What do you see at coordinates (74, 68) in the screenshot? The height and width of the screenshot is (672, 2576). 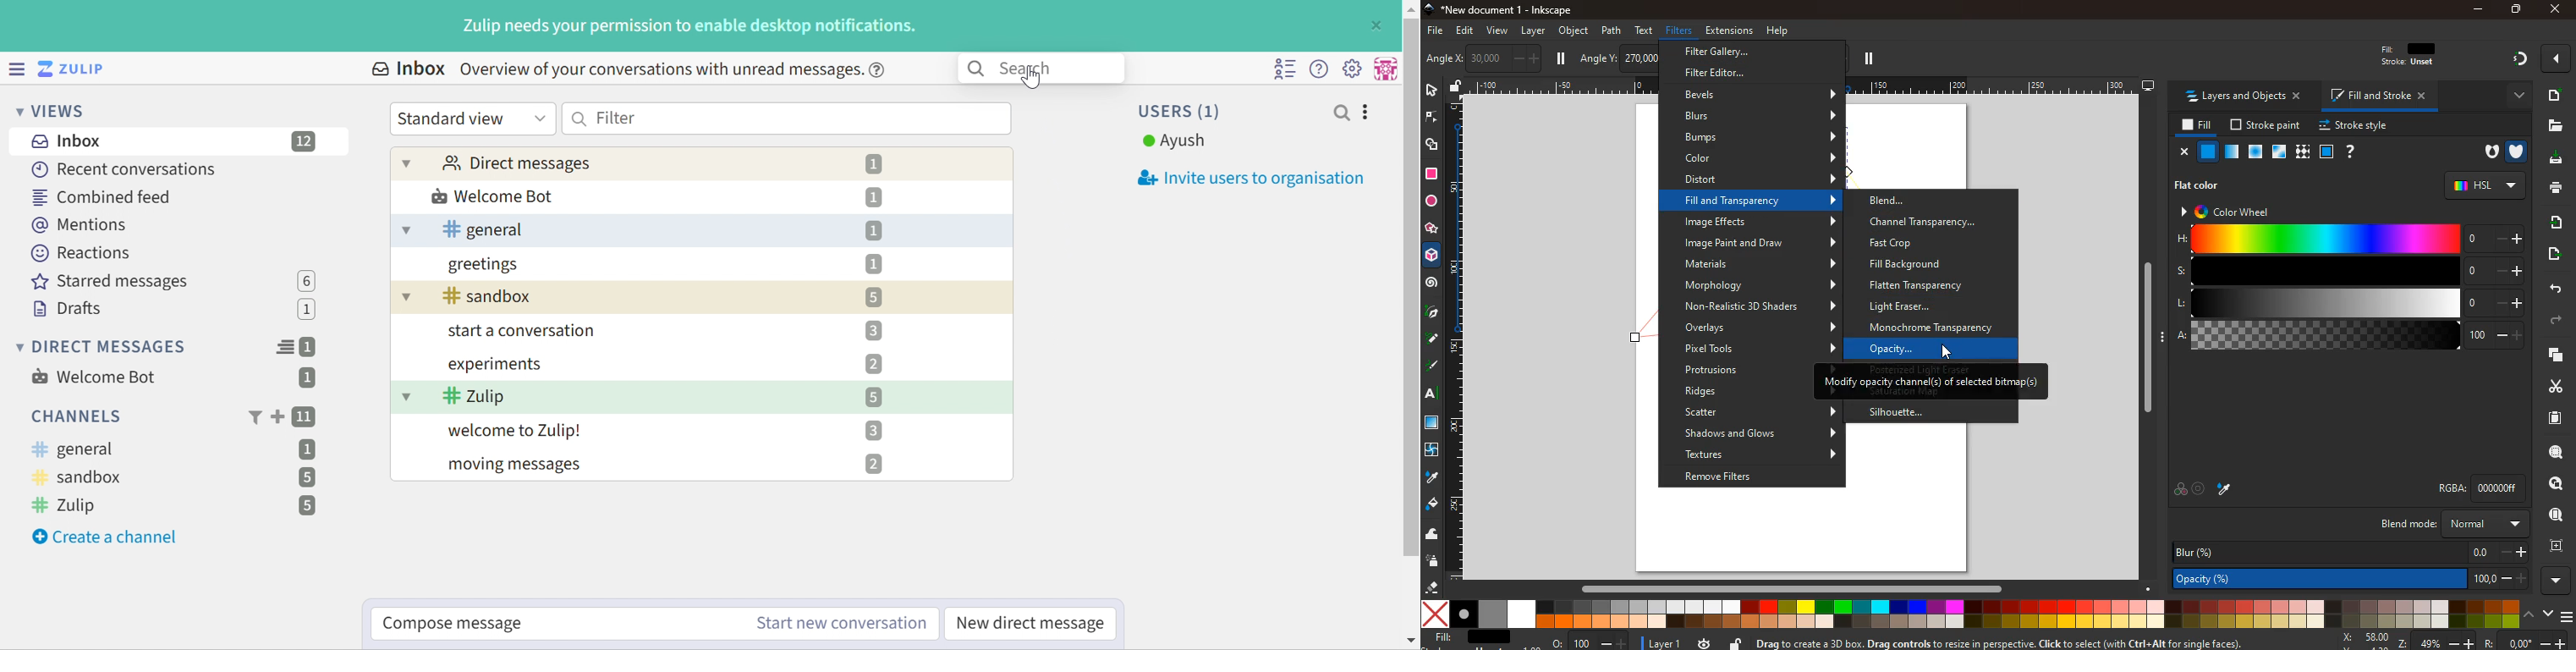 I see `Zulip logo` at bounding box center [74, 68].